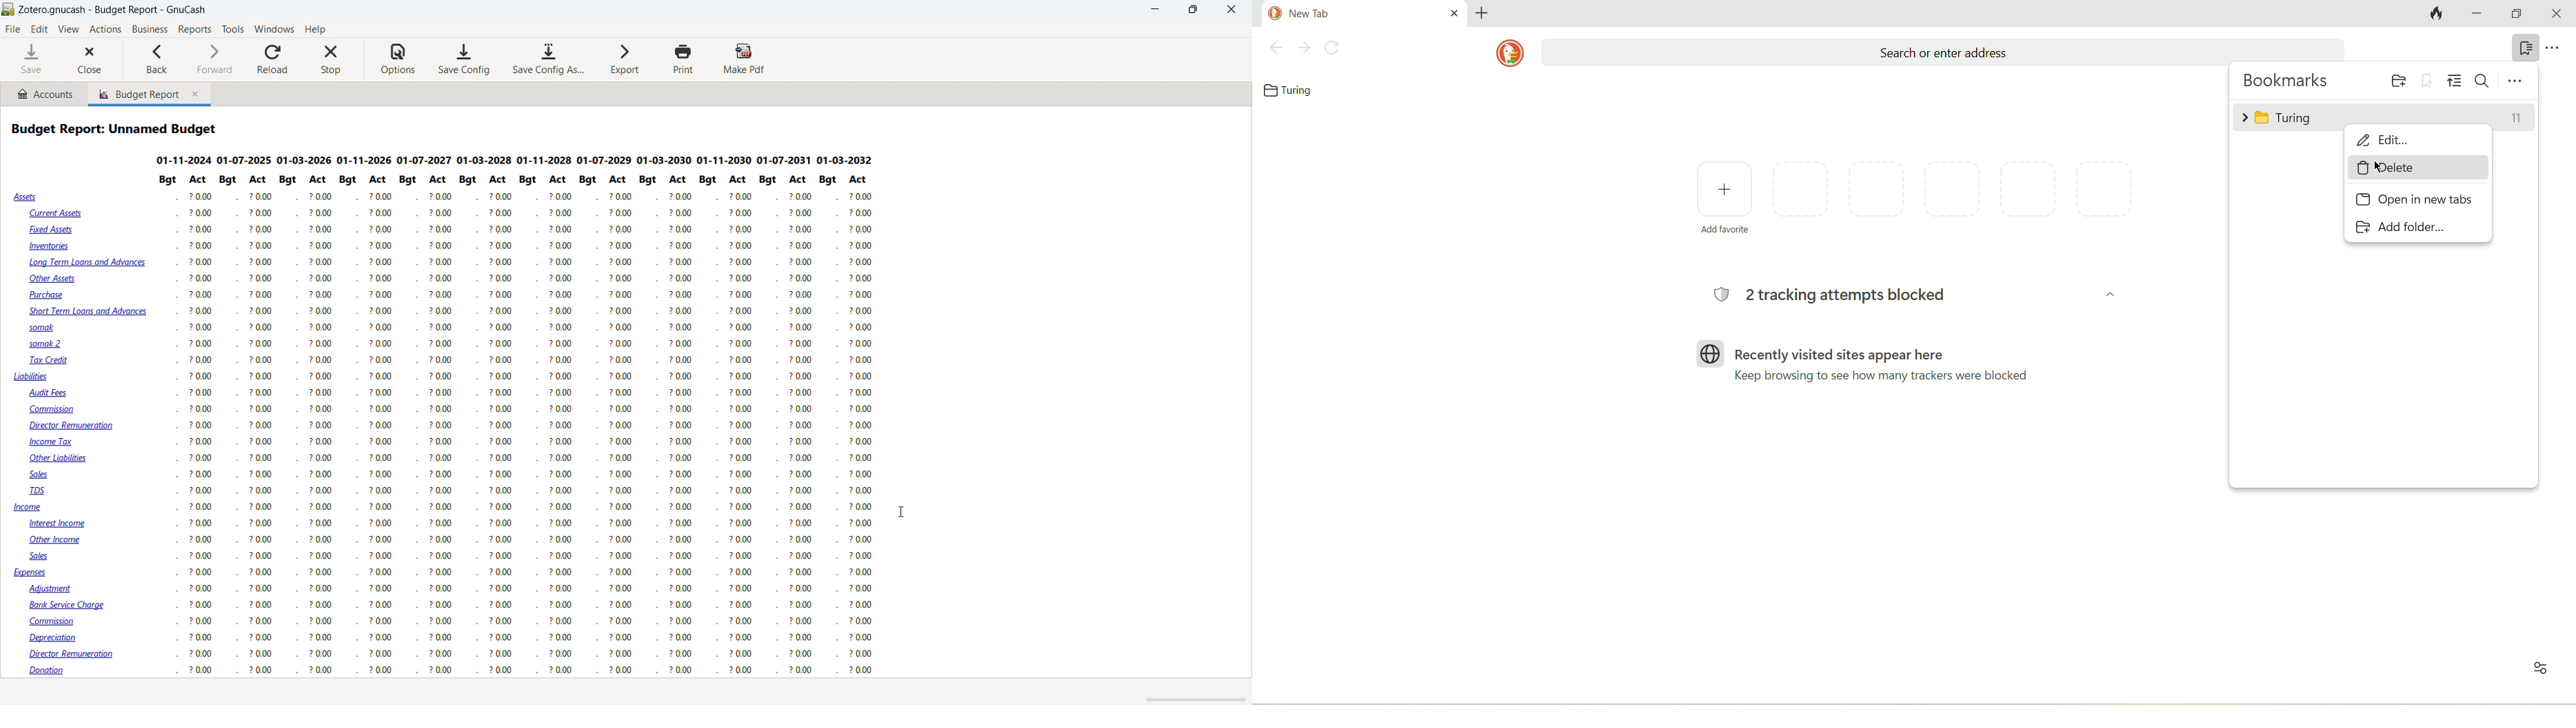 Image resolution: width=2576 pixels, height=728 pixels. I want to click on close, so click(1232, 10).